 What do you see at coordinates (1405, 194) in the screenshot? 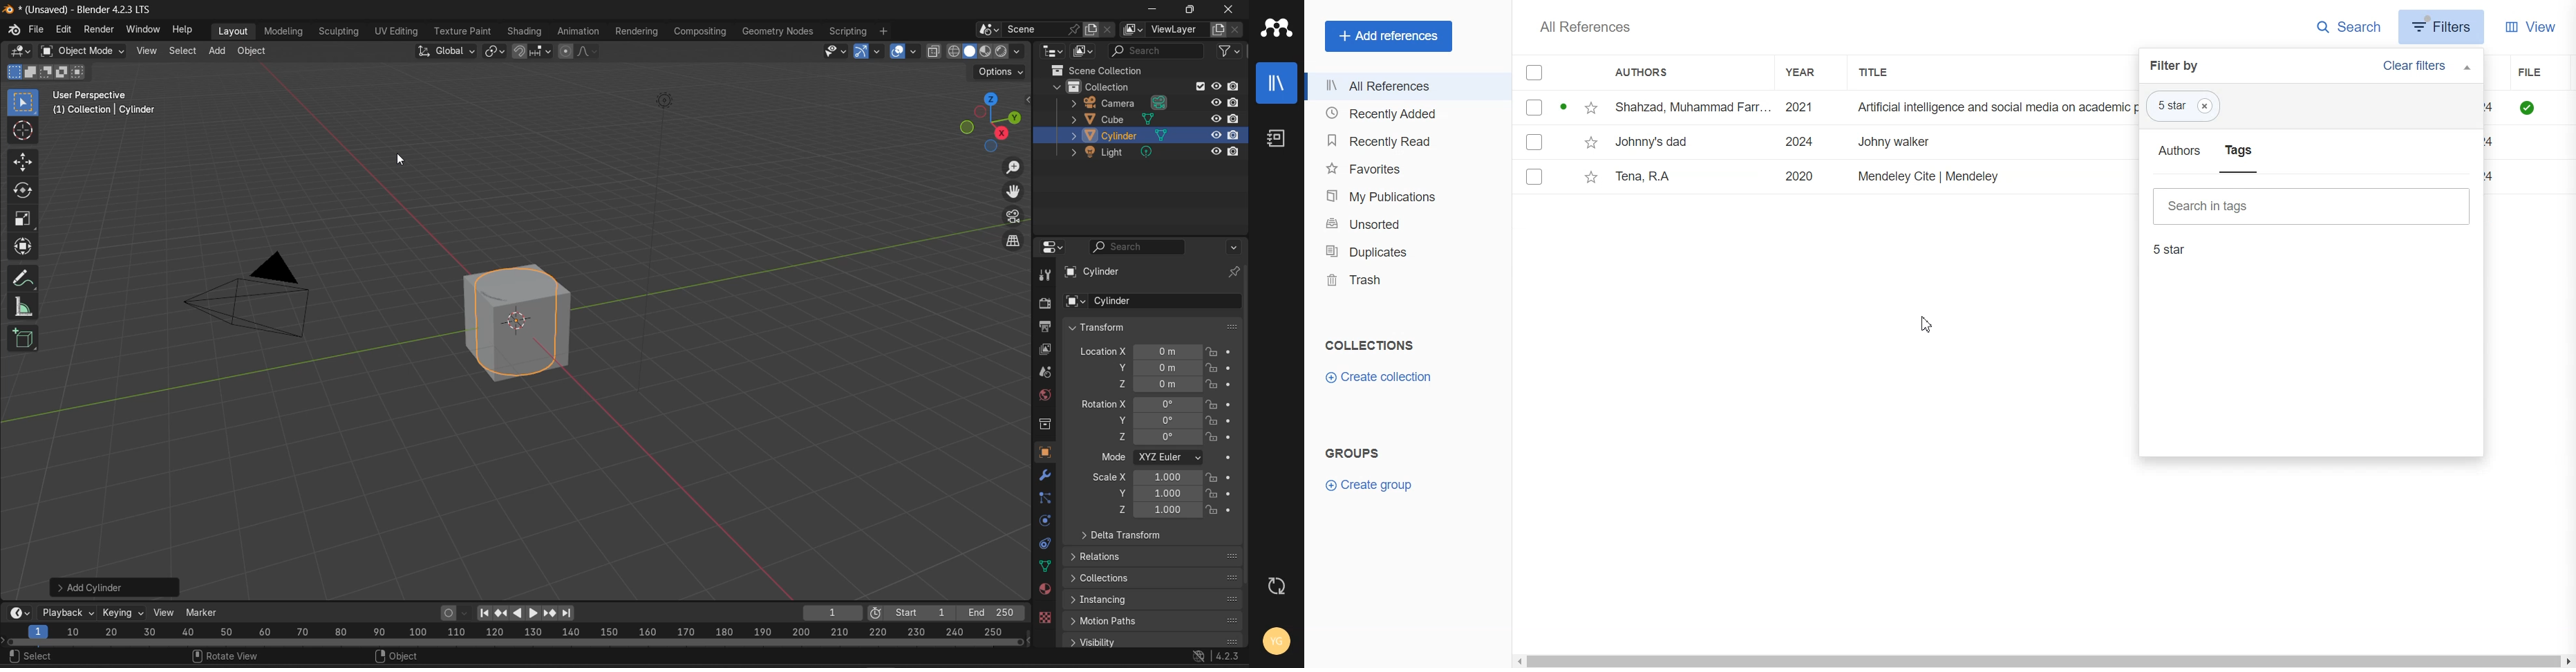
I see `My Publication` at bounding box center [1405, 194].